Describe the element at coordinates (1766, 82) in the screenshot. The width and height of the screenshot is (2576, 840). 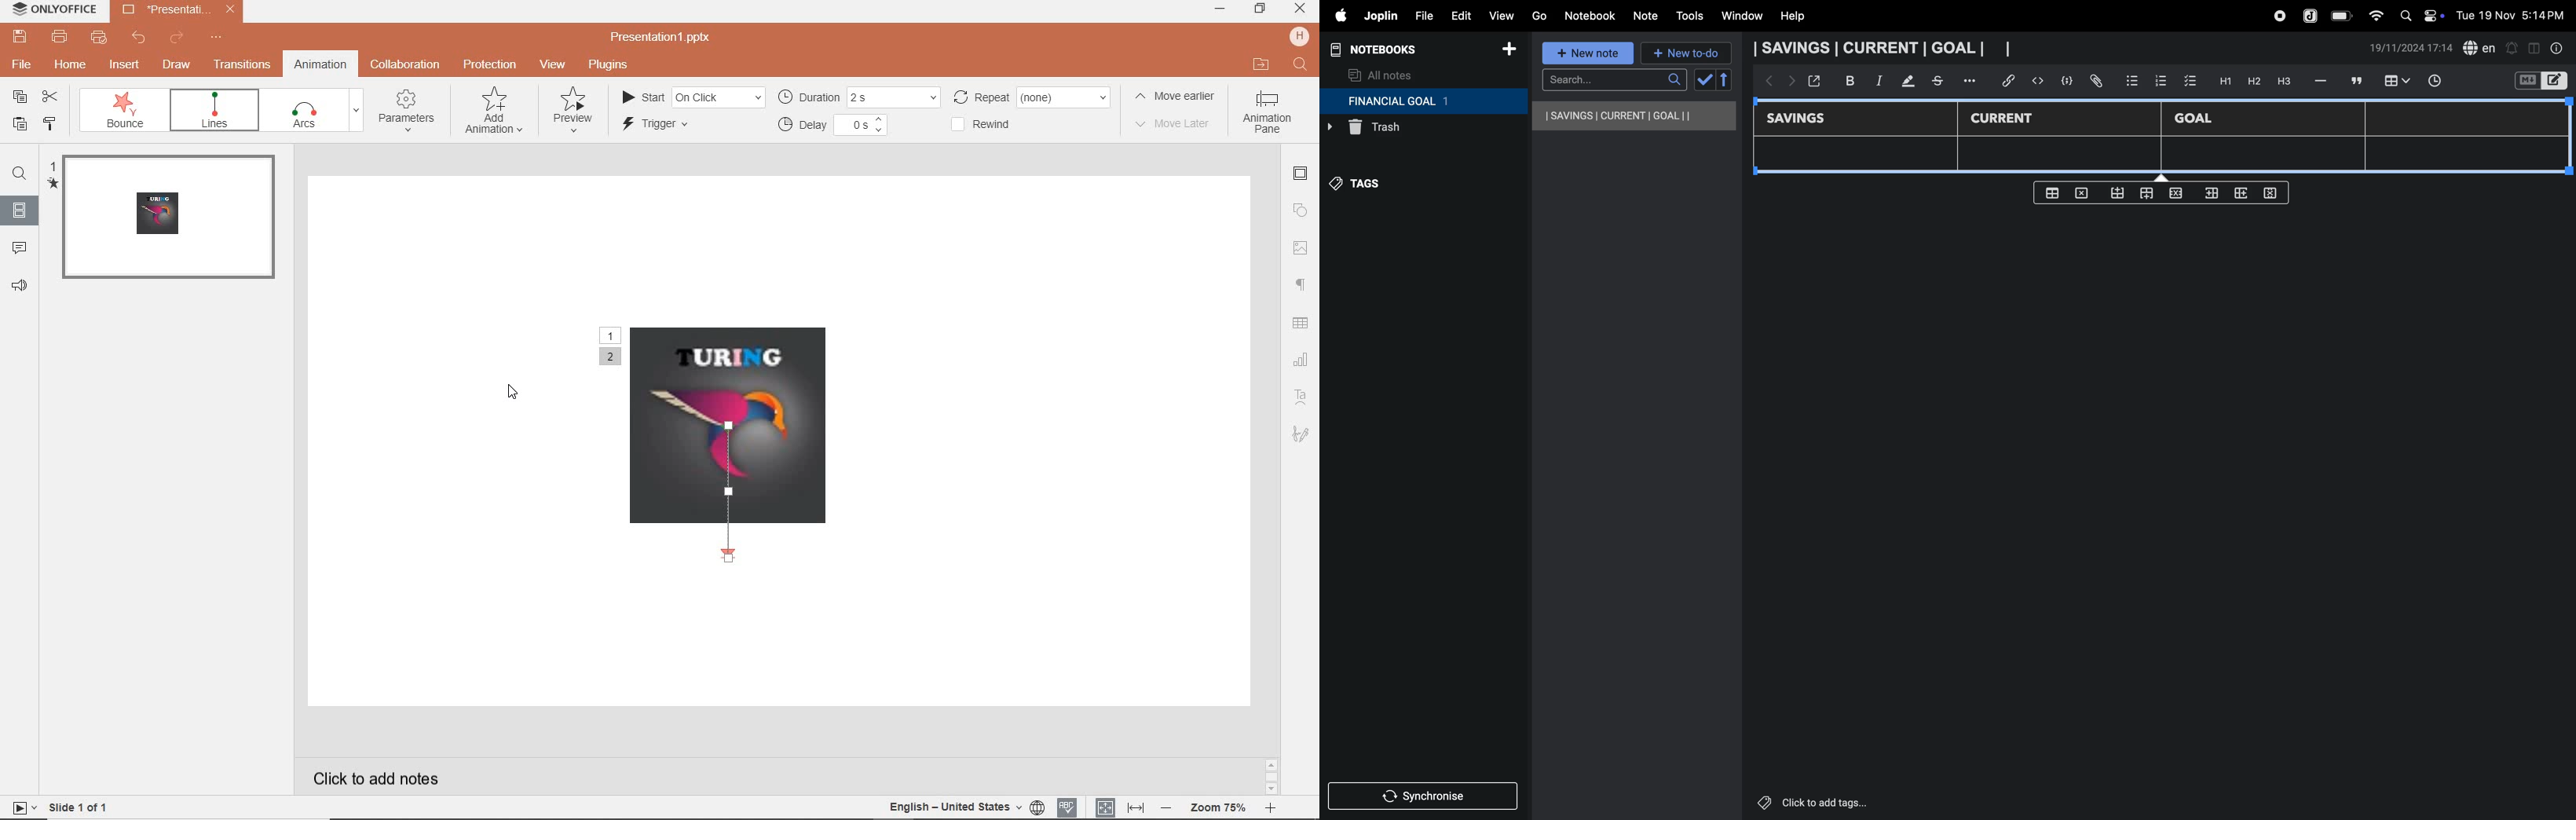
I see `backward` at that location.